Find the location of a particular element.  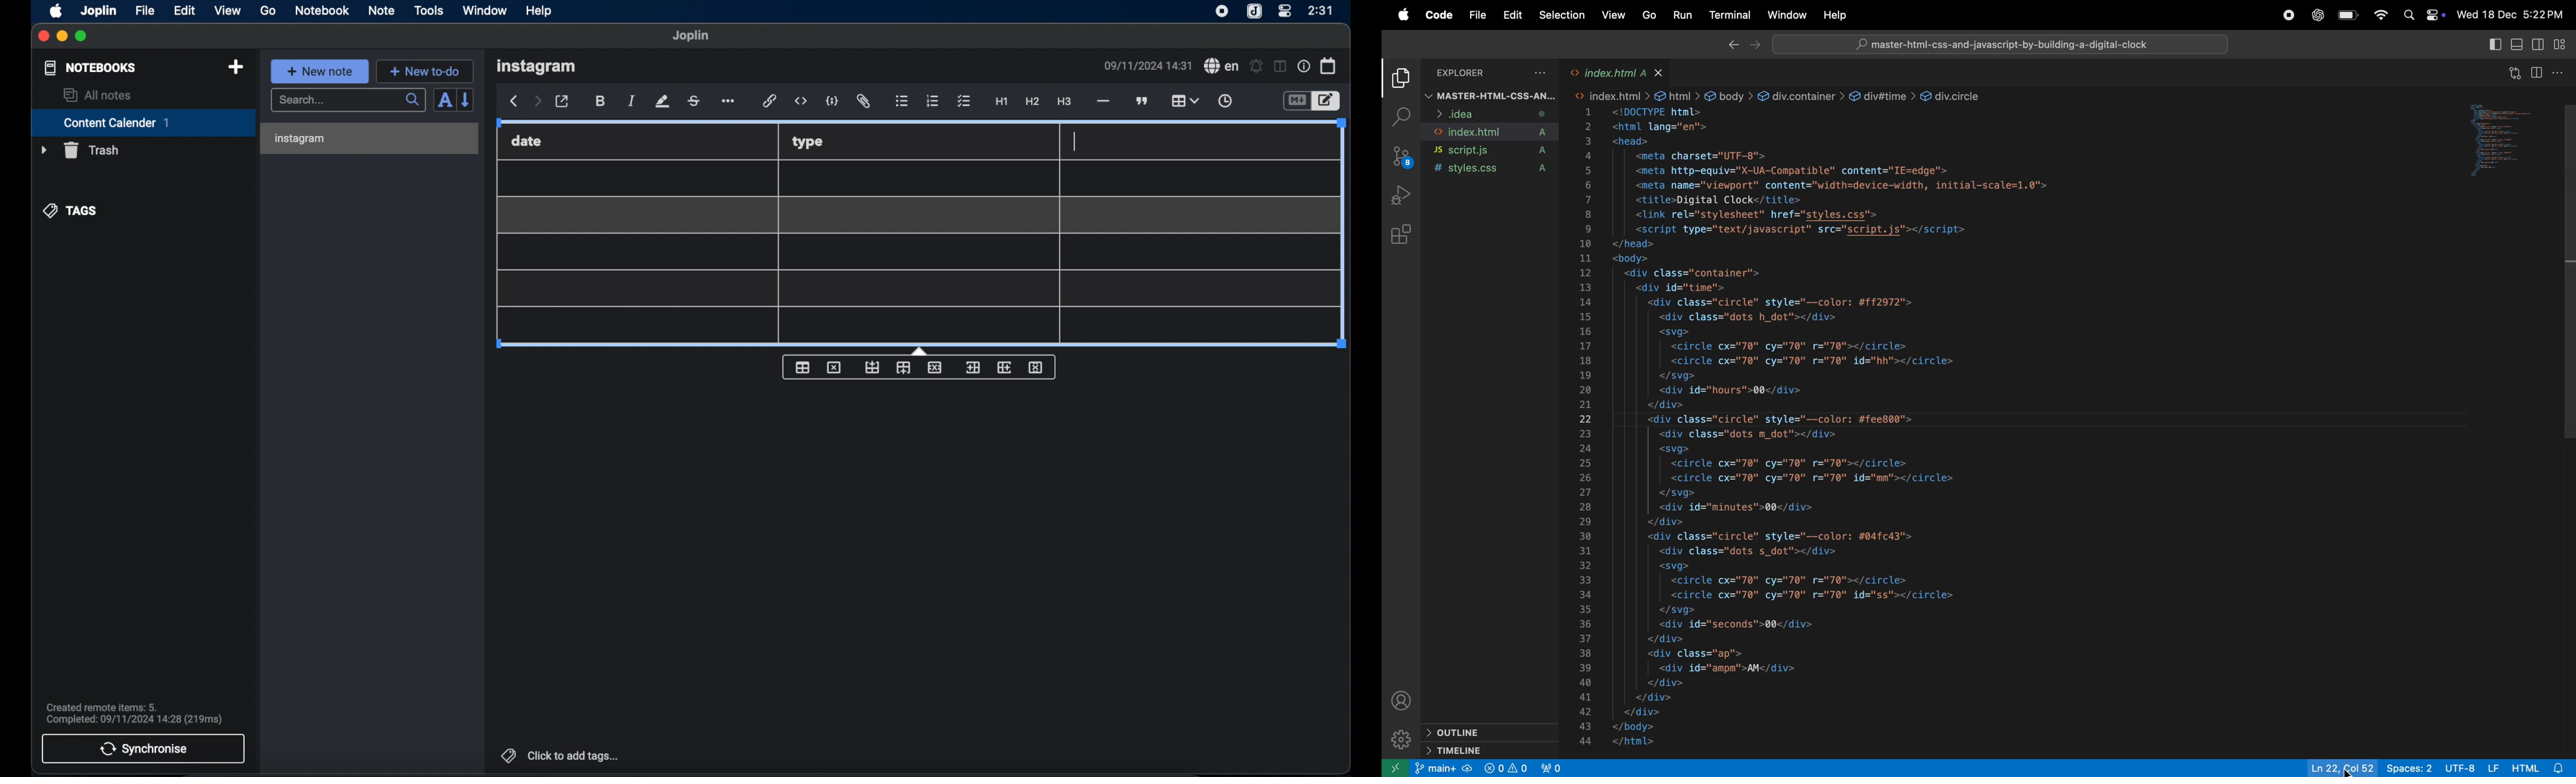

new to-do is located at coordinates (425, 71).